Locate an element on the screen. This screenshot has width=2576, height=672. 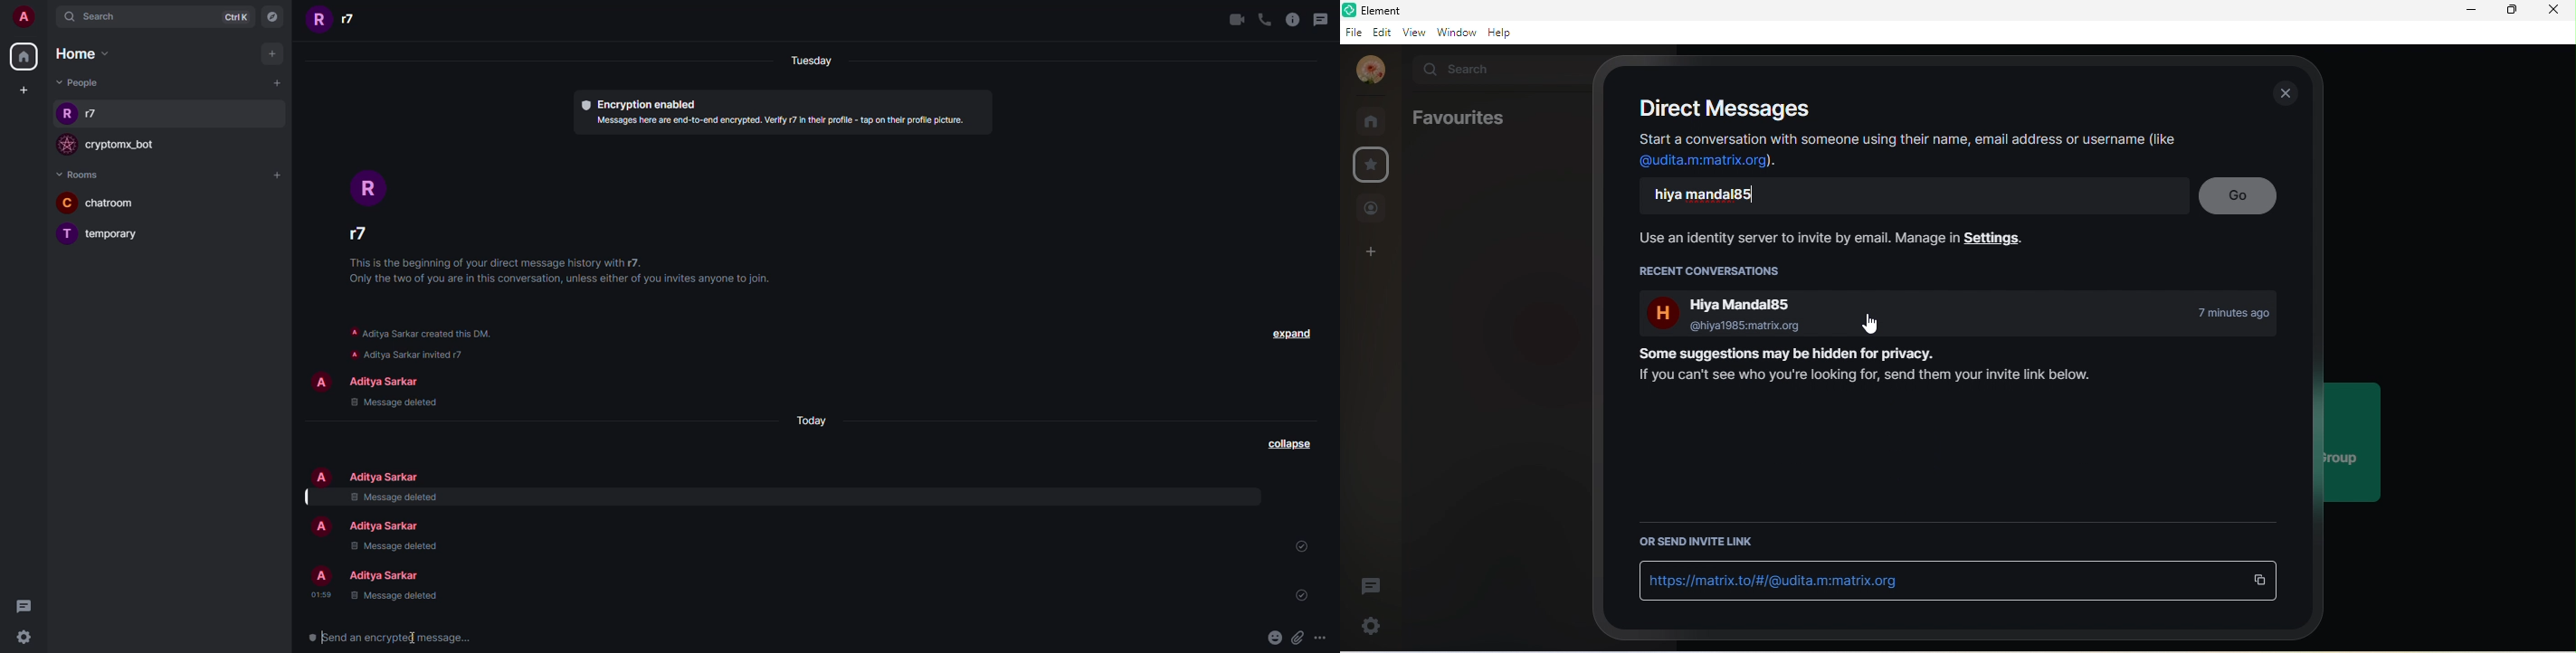
Some suggestions may be hidden for privacy If you can't see who you're looking for, send them your invite link below. is located at coordinates (1867, 367).